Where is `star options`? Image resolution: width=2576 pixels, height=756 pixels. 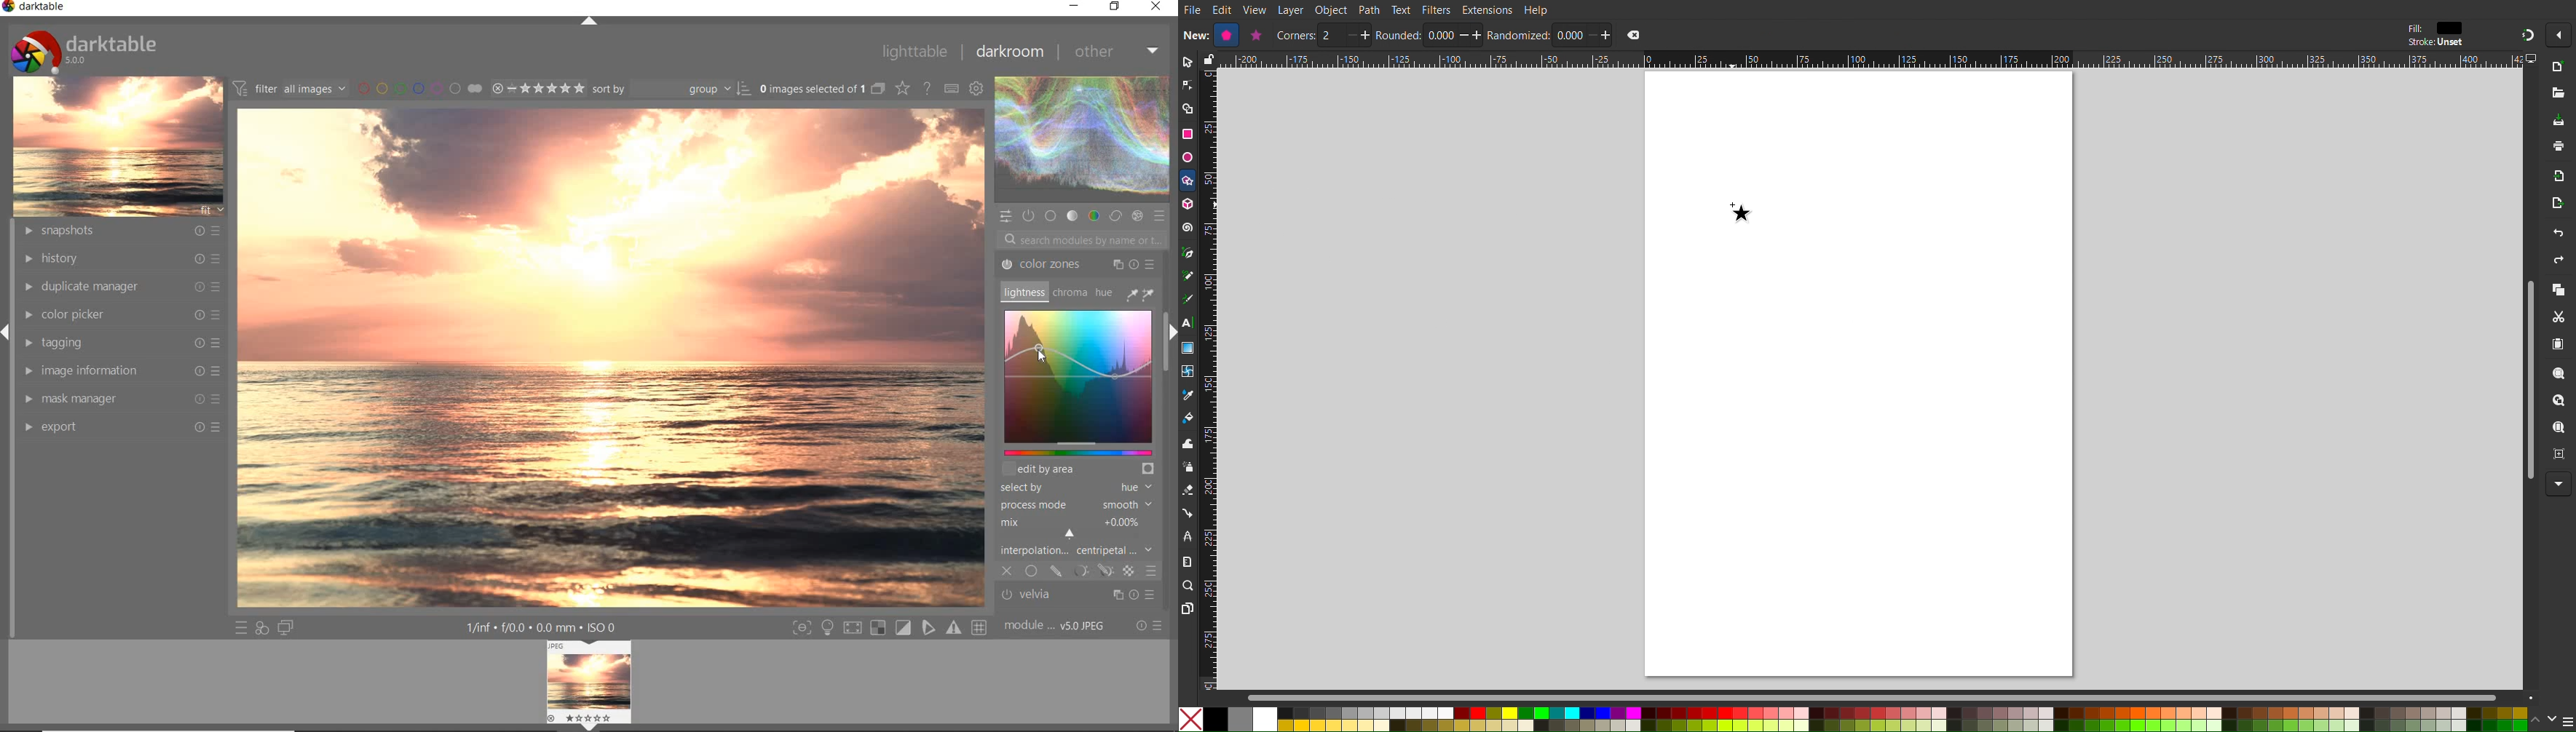 star options is located at coordinates (1224, 35).